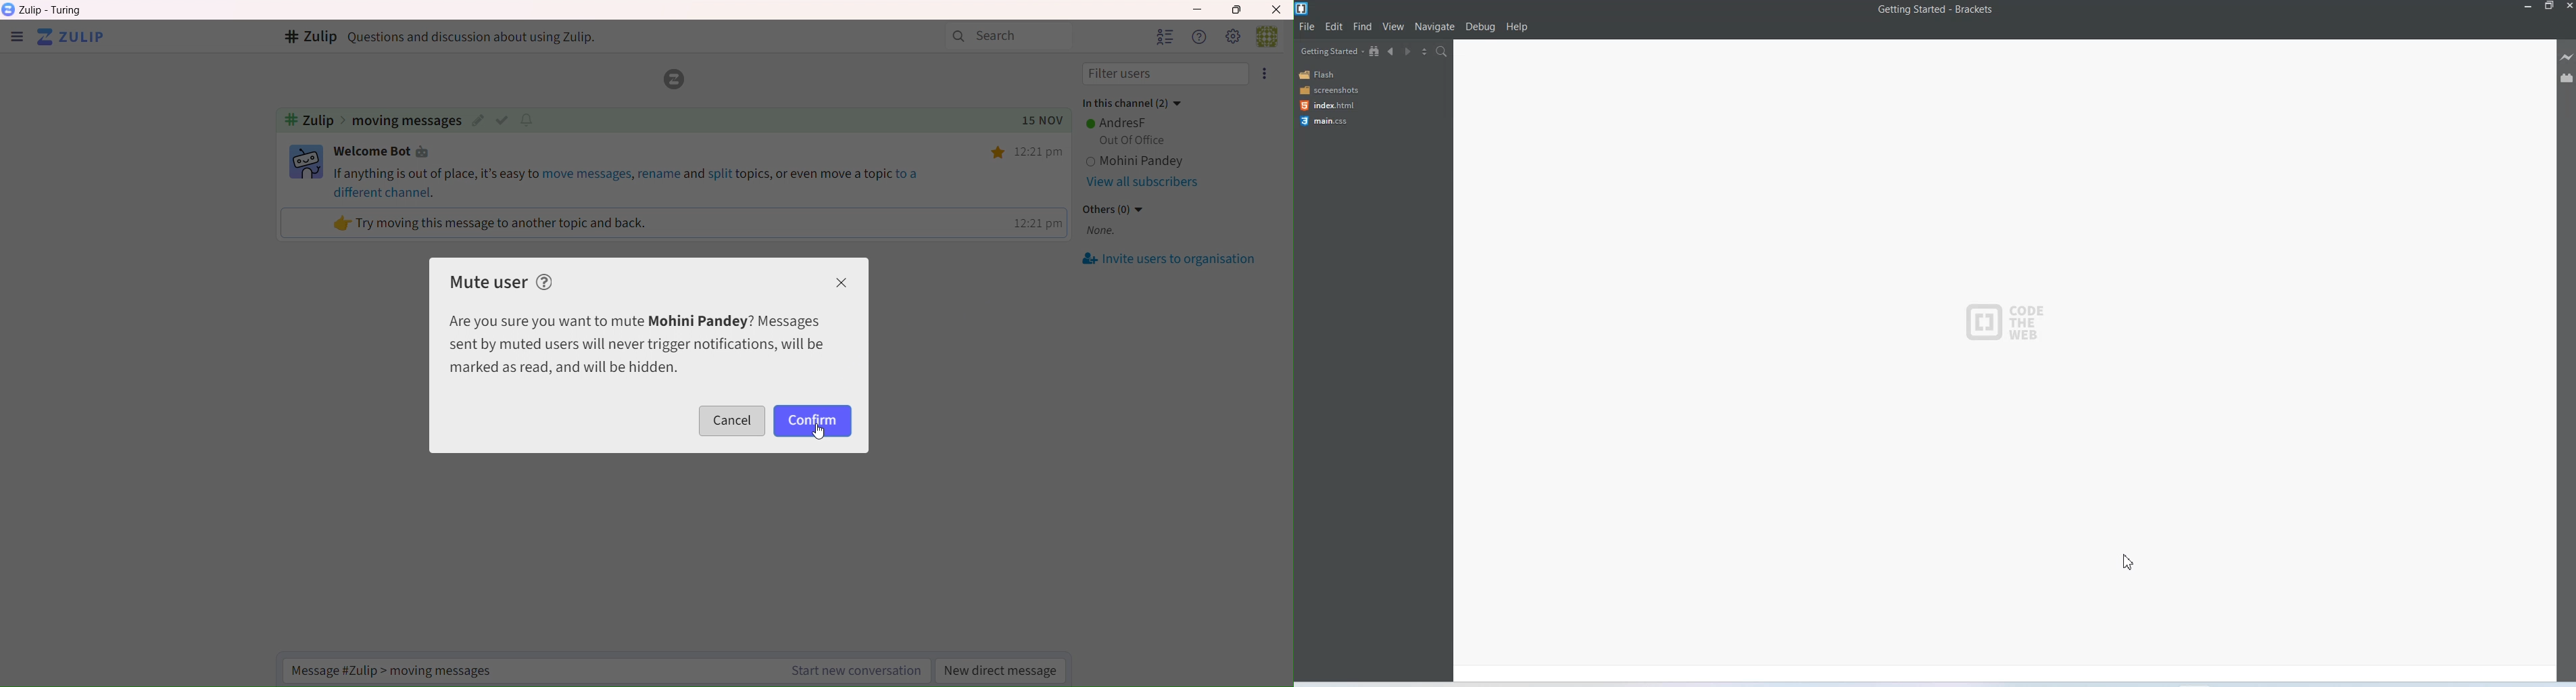 The width and height of the screenshot is (2576, 700). Describe the element at coordinates (1904, 9) in the screenshot. I see `Getting started` at that location.